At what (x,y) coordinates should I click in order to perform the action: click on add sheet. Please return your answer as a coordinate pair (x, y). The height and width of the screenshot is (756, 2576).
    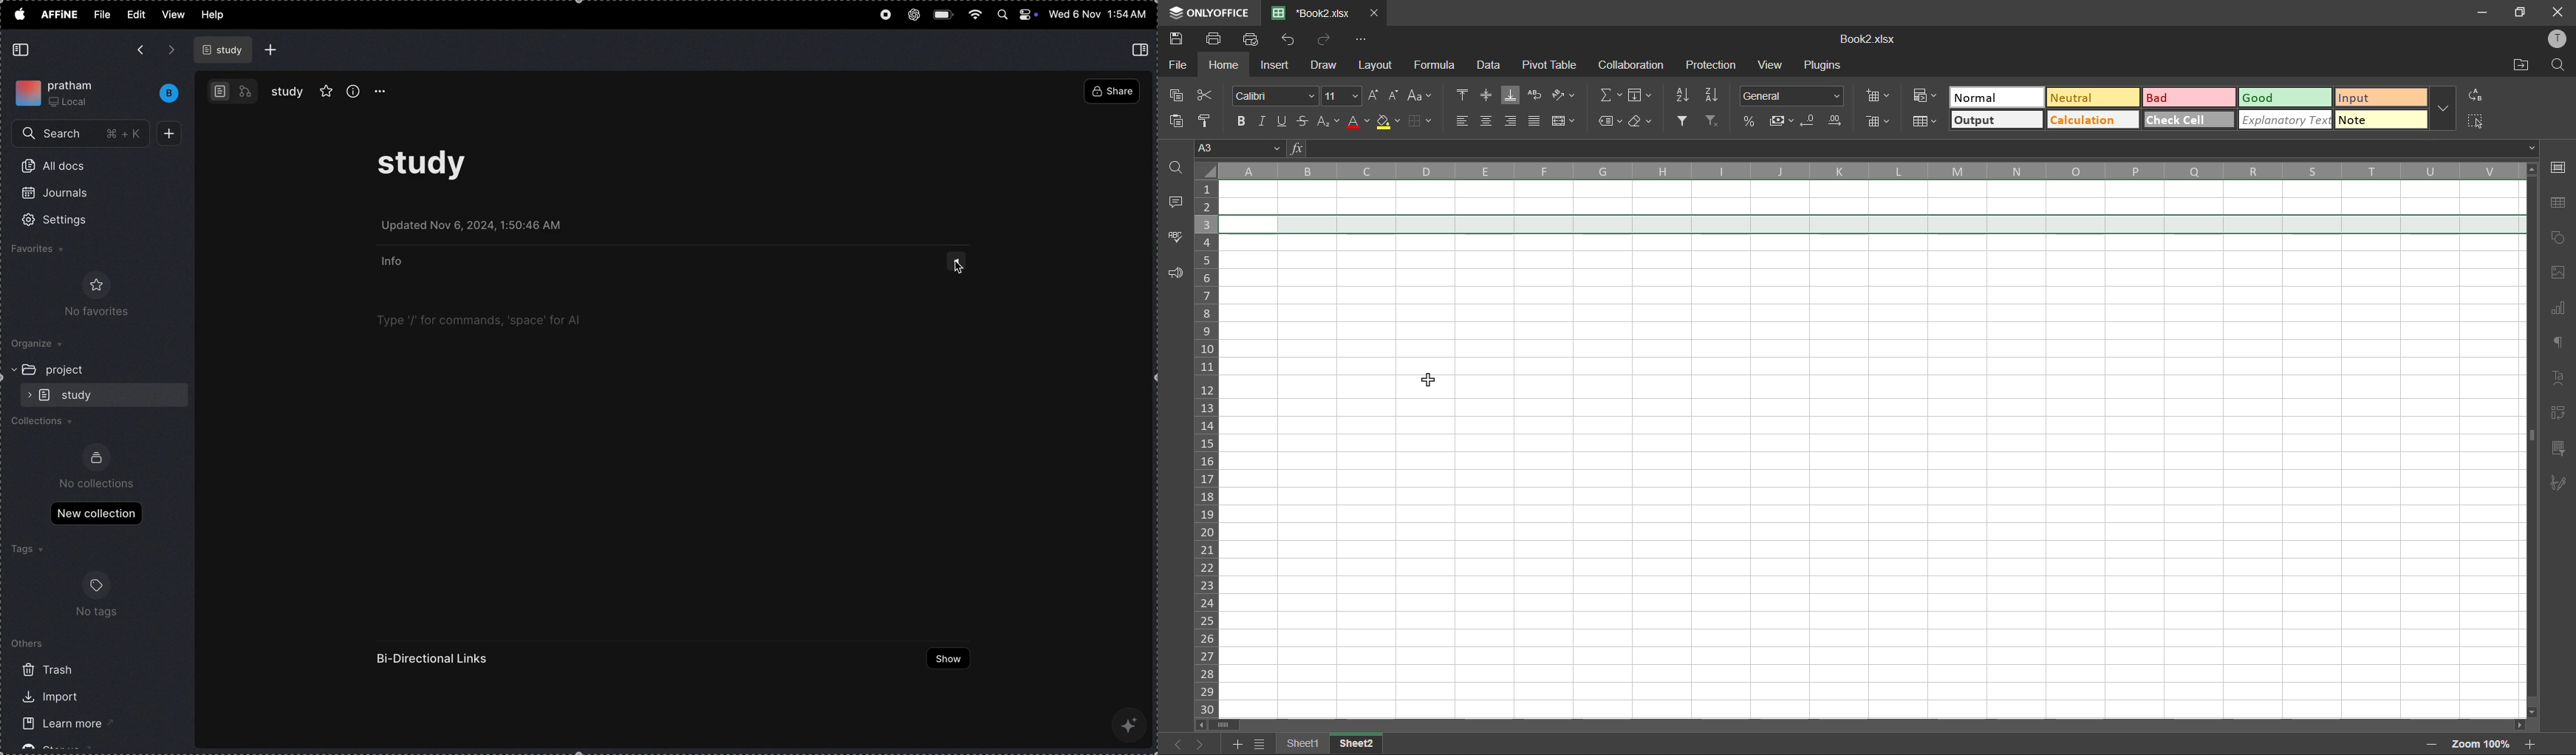
    Looking at the image, I should click on (1239, 743).